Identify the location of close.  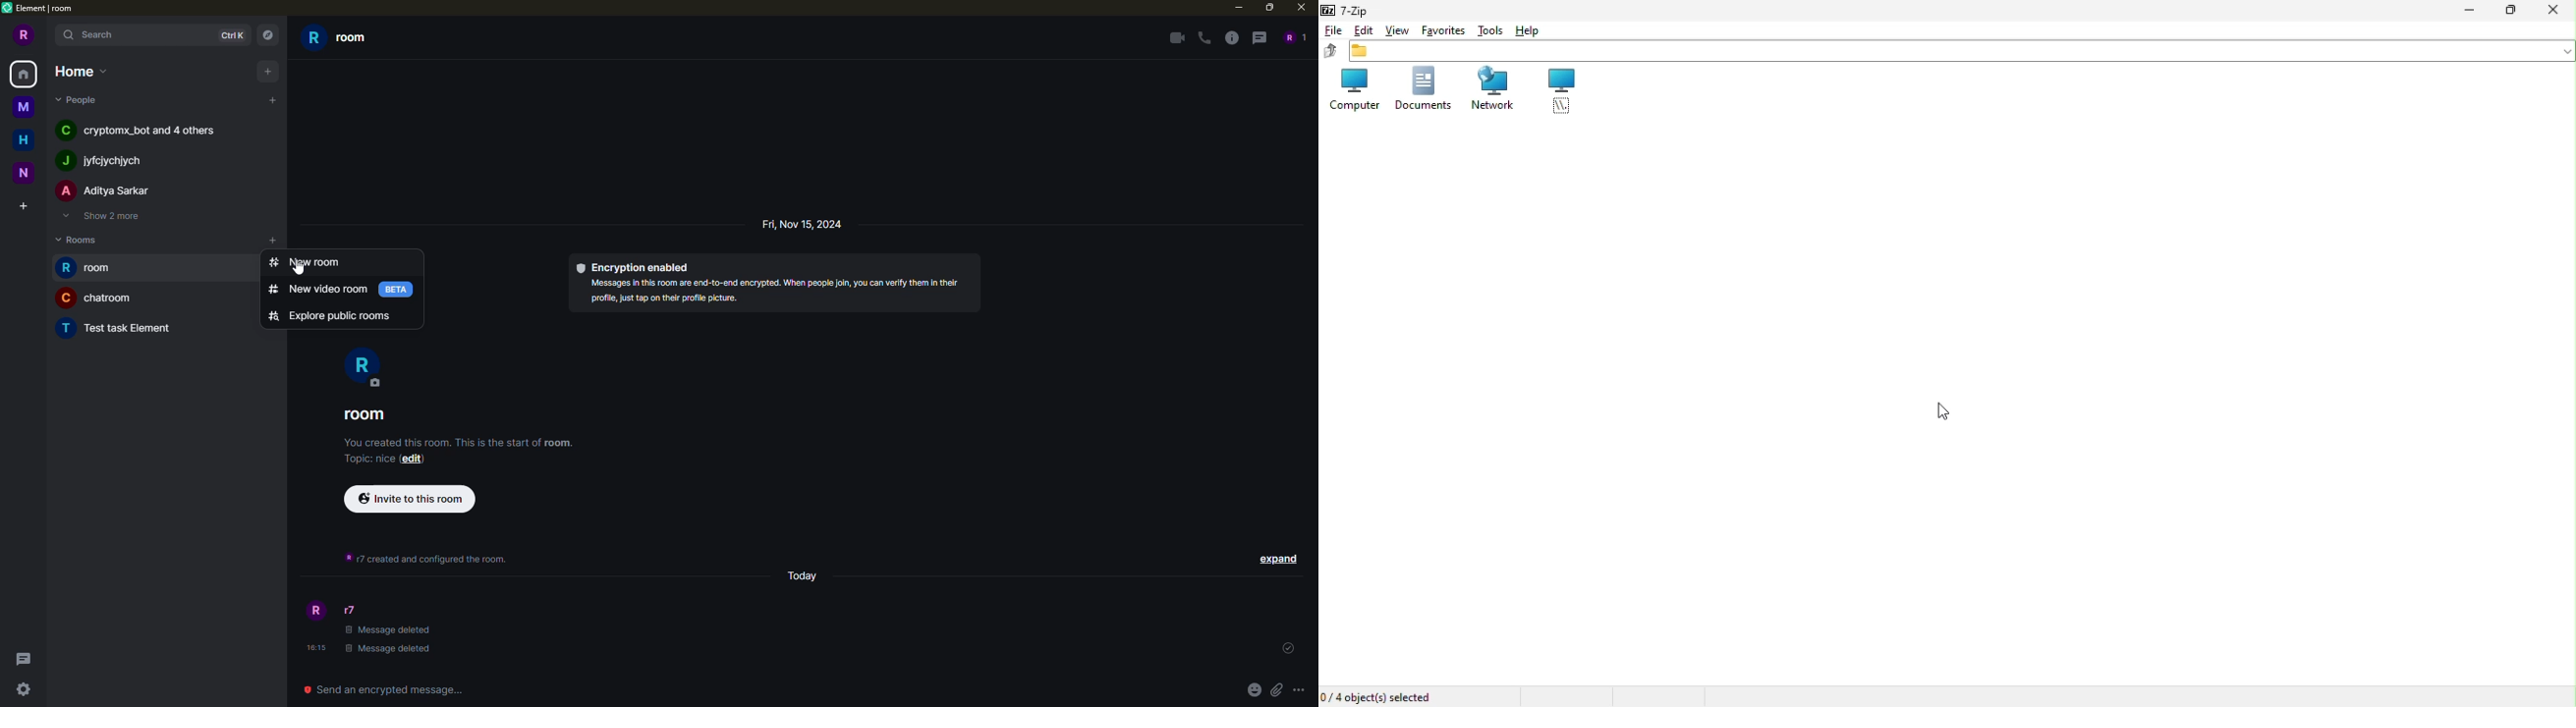
(1300, 7).